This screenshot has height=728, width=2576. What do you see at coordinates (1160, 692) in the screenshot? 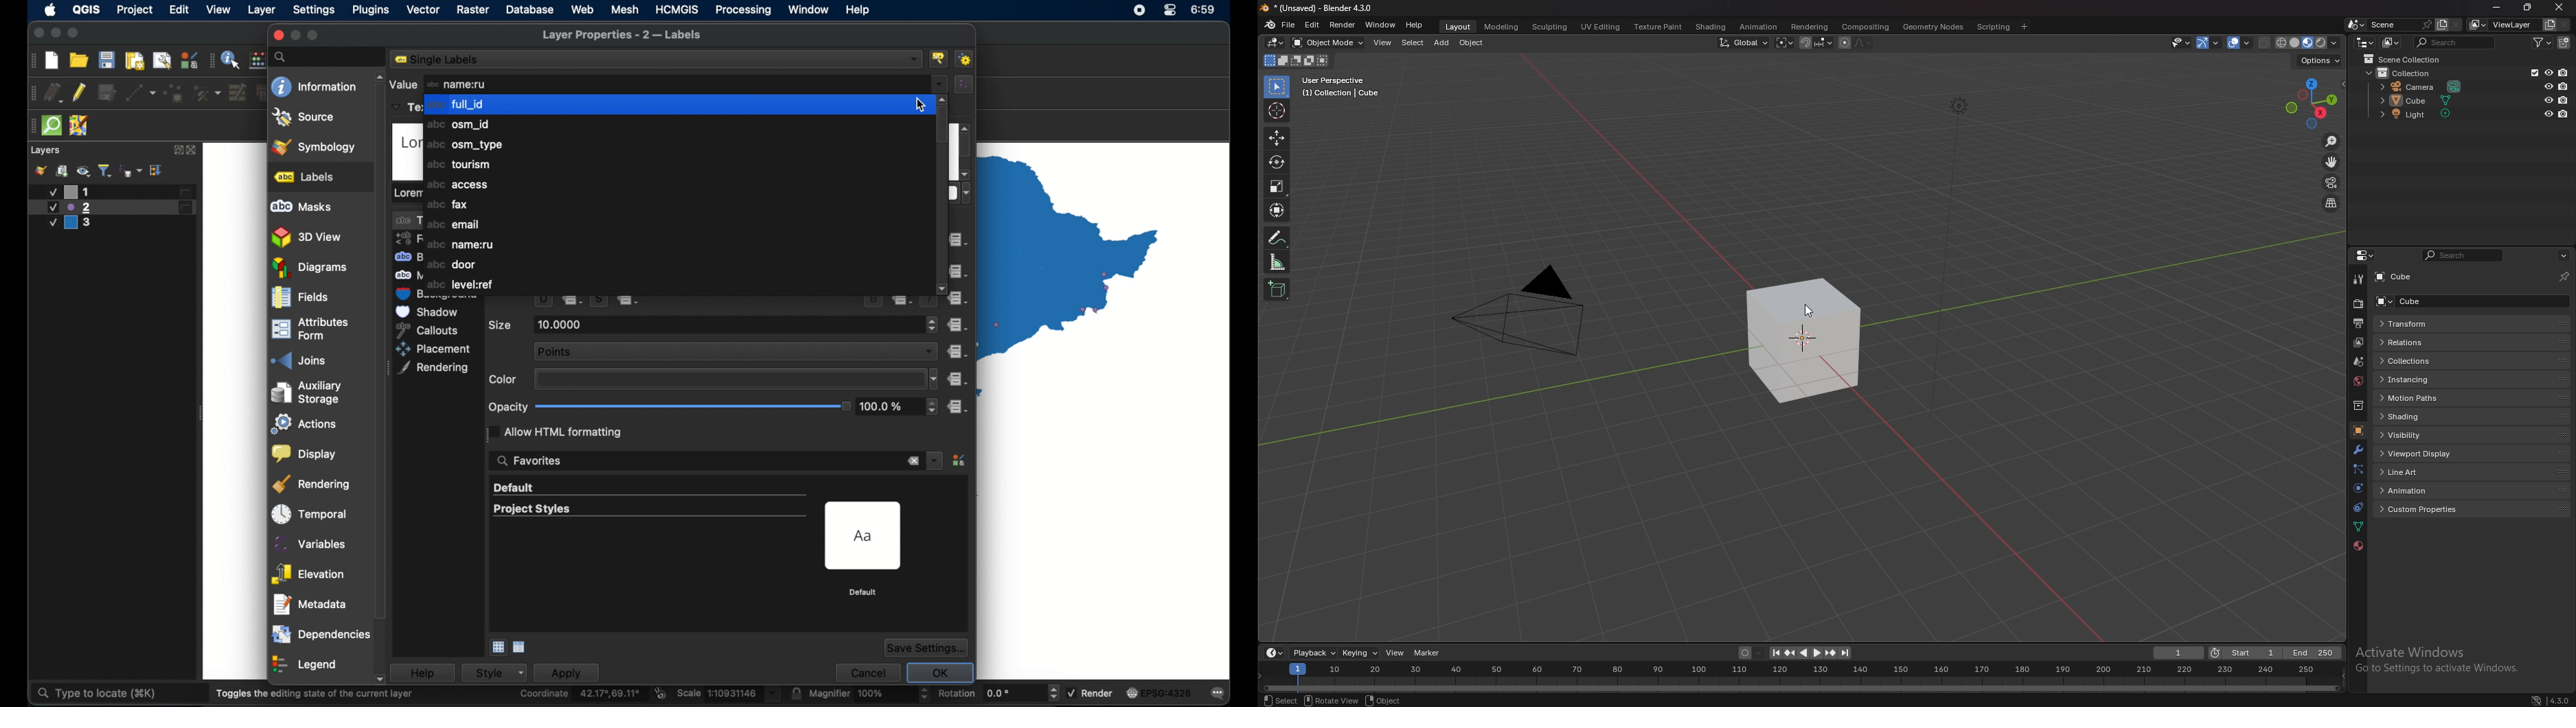
I see `current crs` at bounding box center [1160, 692].